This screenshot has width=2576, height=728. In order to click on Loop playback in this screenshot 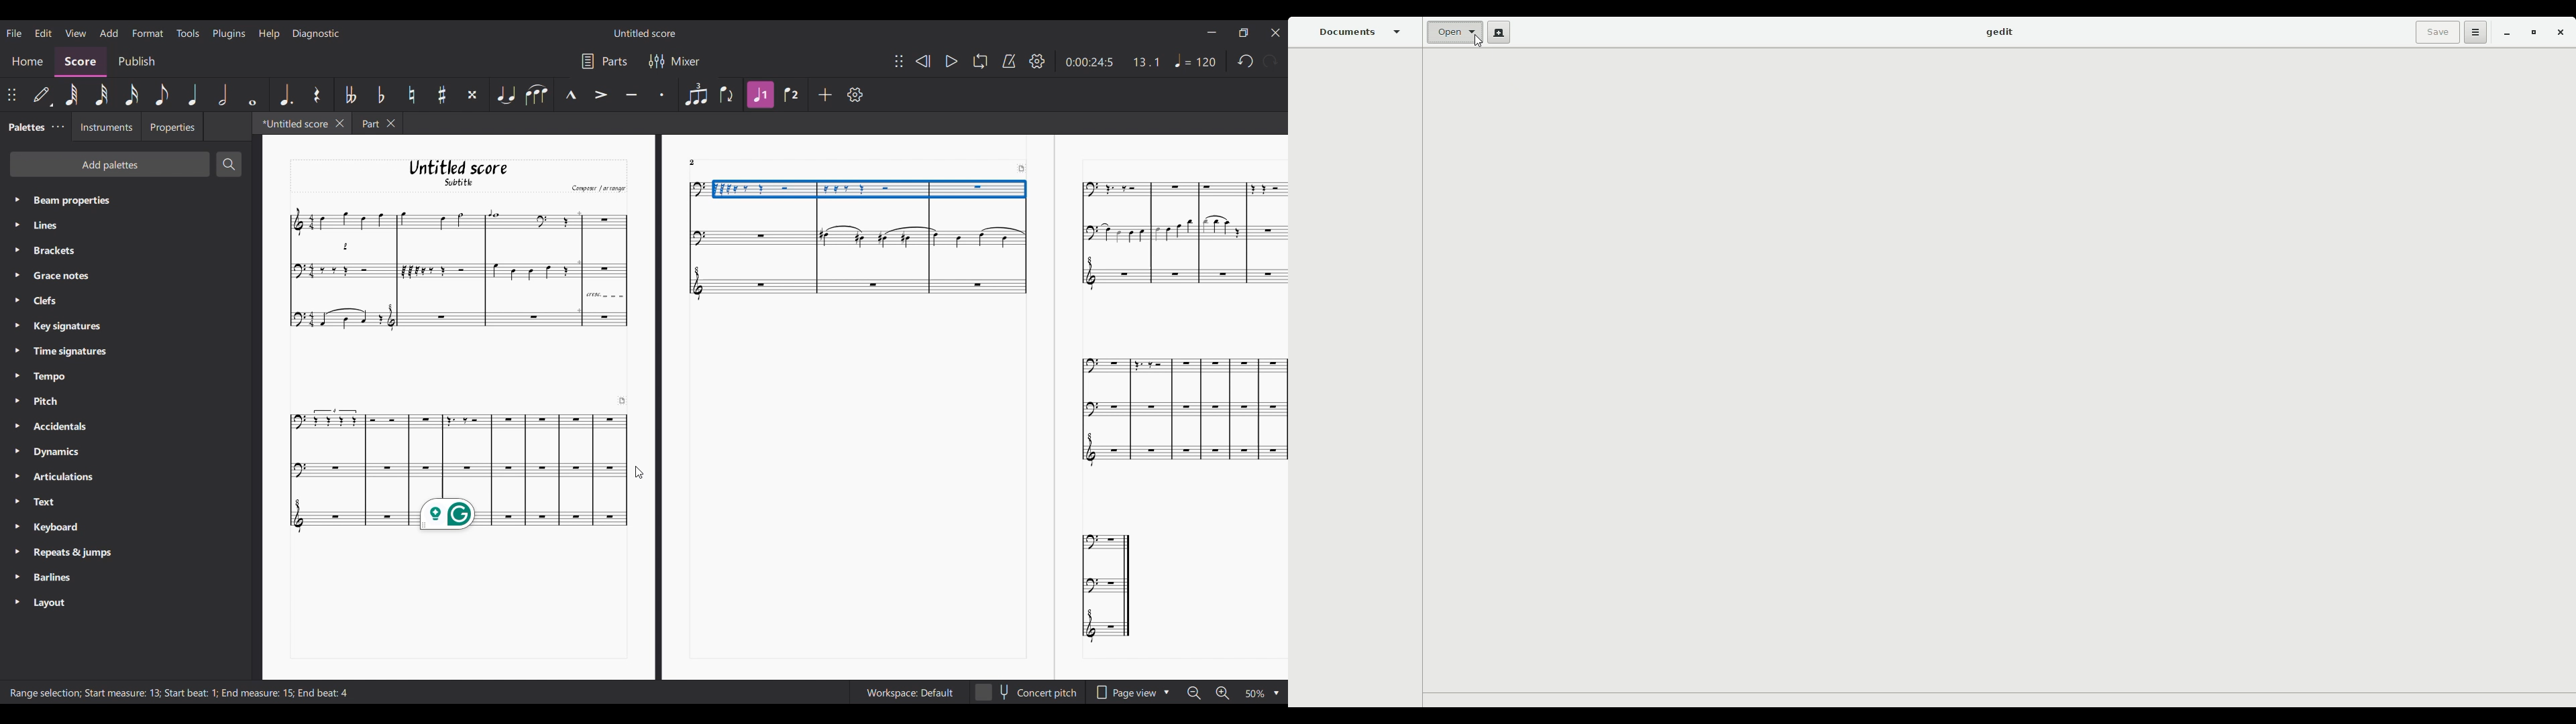, I will do `click(980, 60)`.